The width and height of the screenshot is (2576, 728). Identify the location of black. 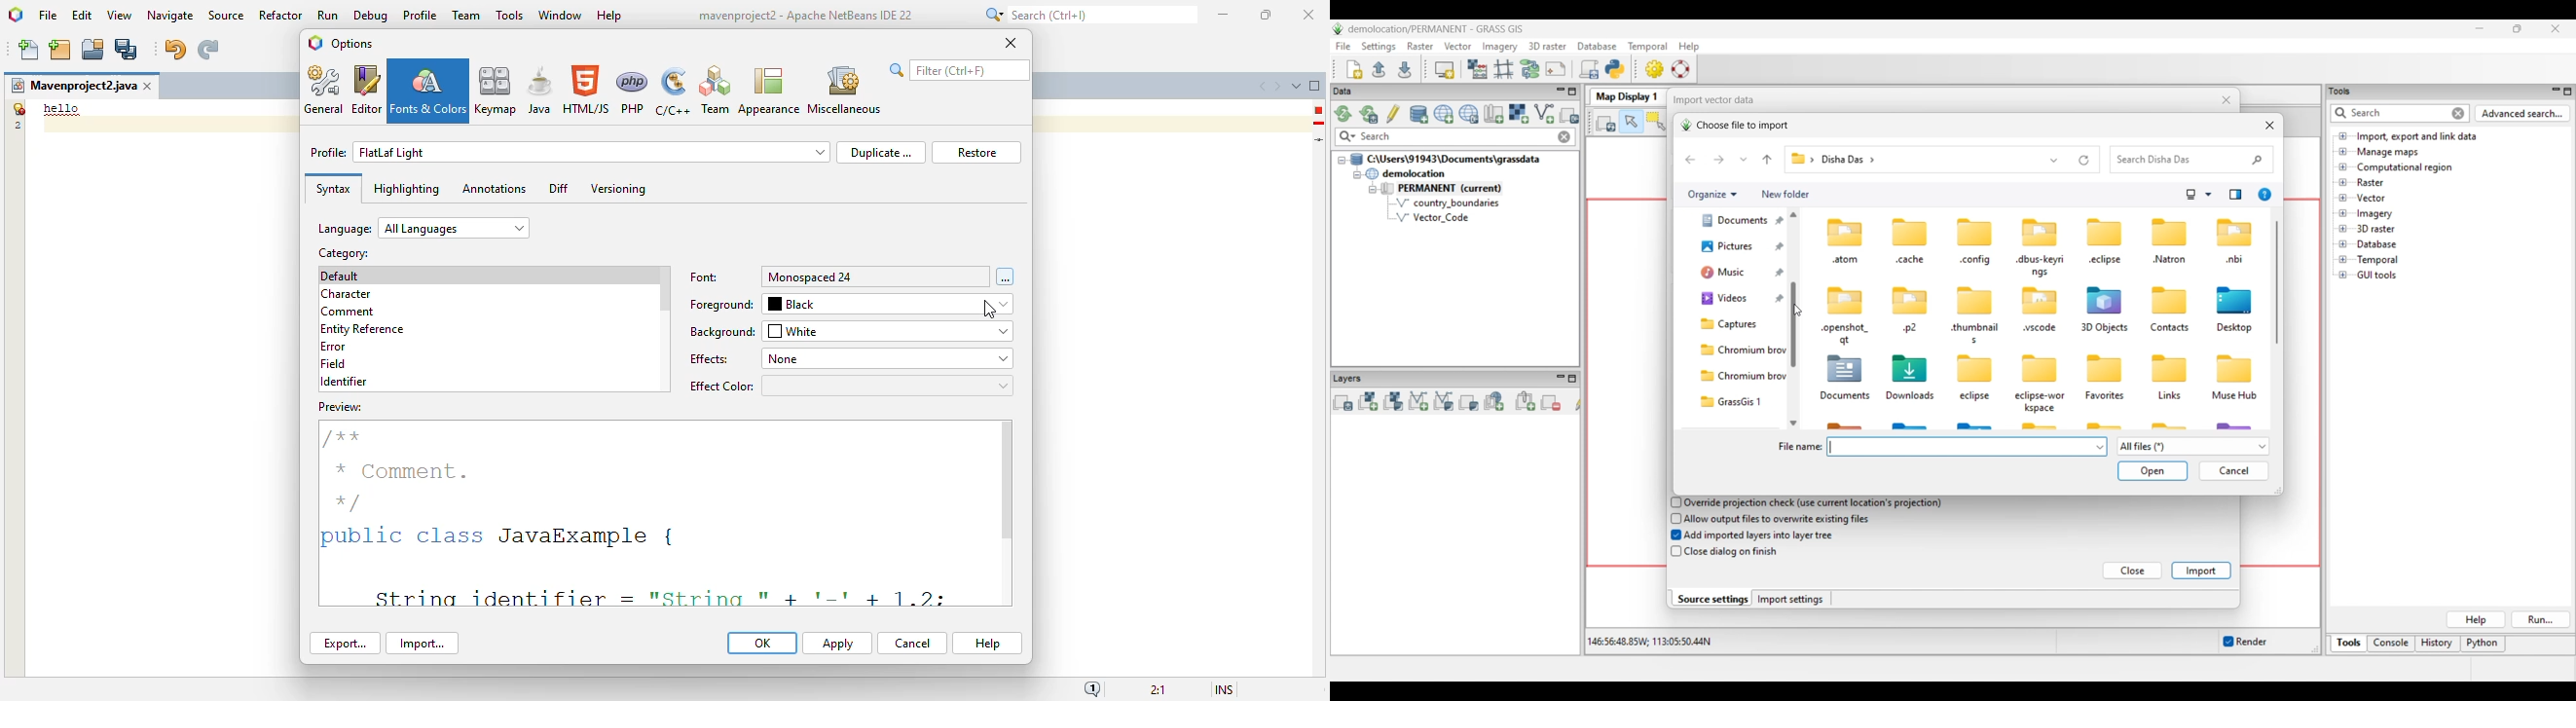
(890, 305).